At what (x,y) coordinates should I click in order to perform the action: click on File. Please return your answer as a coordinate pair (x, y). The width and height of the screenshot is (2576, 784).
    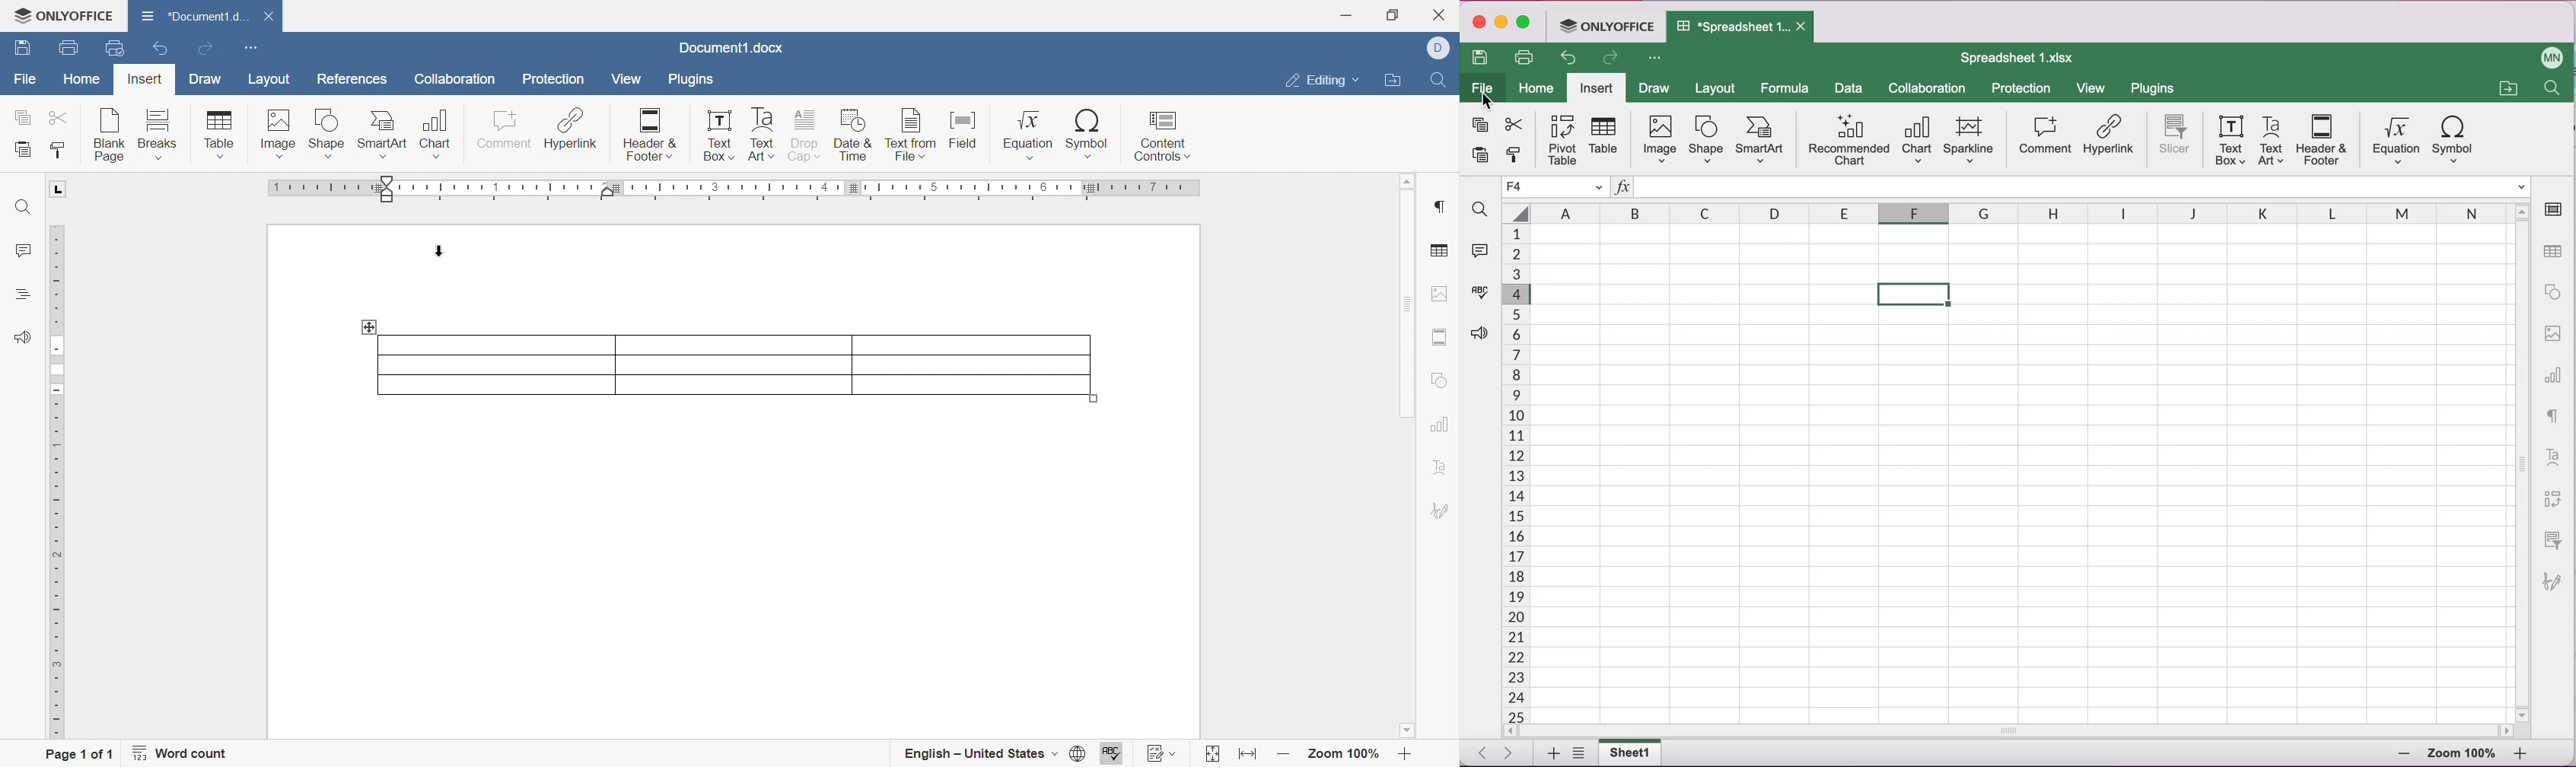
    Looking at the image, I should click on (27, 81).